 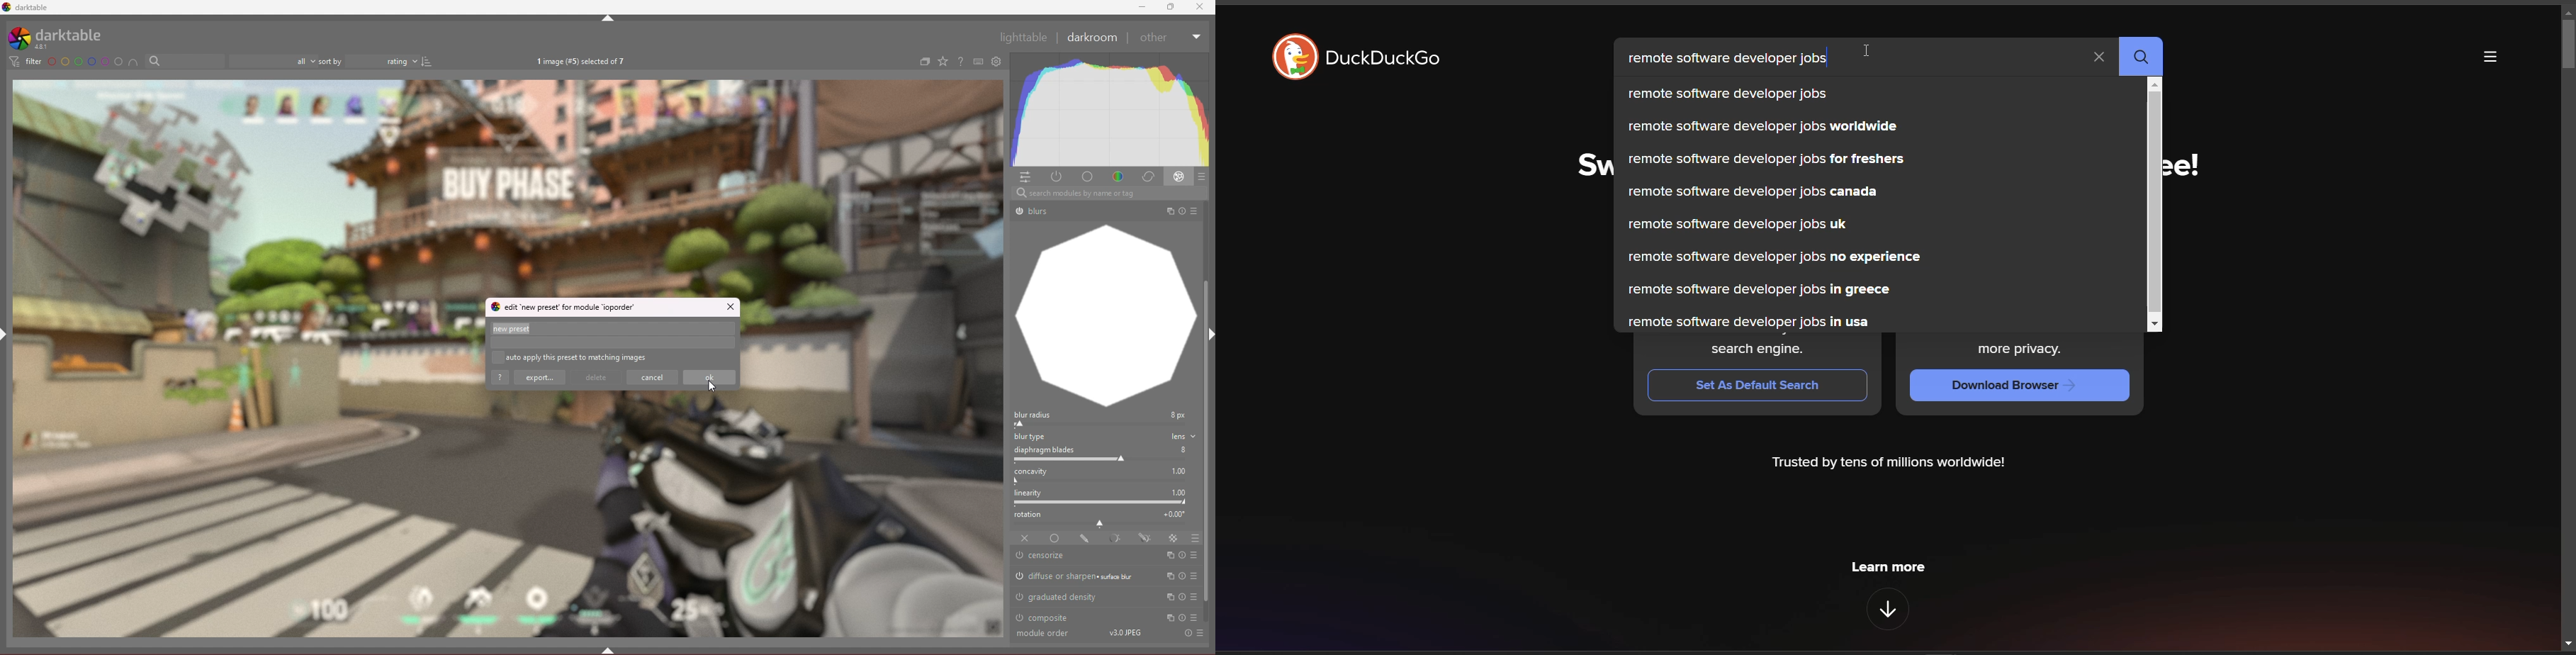 I want to click on delete, so click(x=599, y=378).